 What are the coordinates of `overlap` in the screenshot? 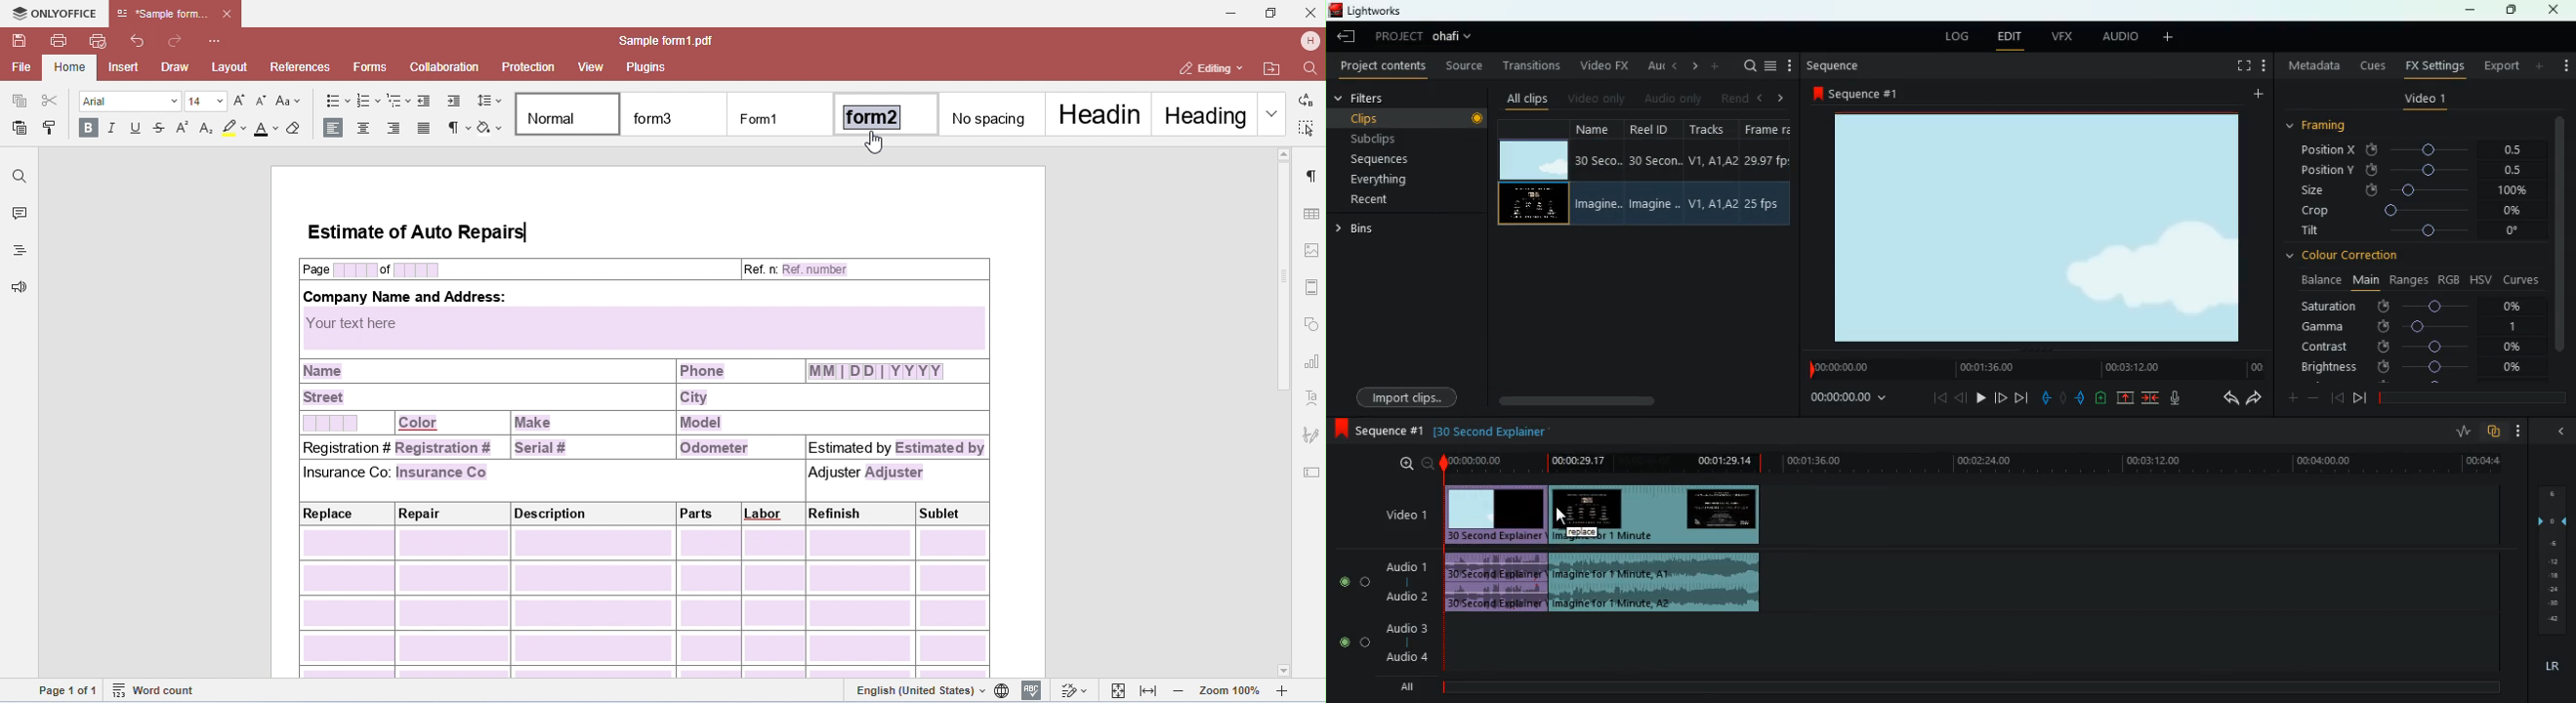 It's located at (2496, 432).